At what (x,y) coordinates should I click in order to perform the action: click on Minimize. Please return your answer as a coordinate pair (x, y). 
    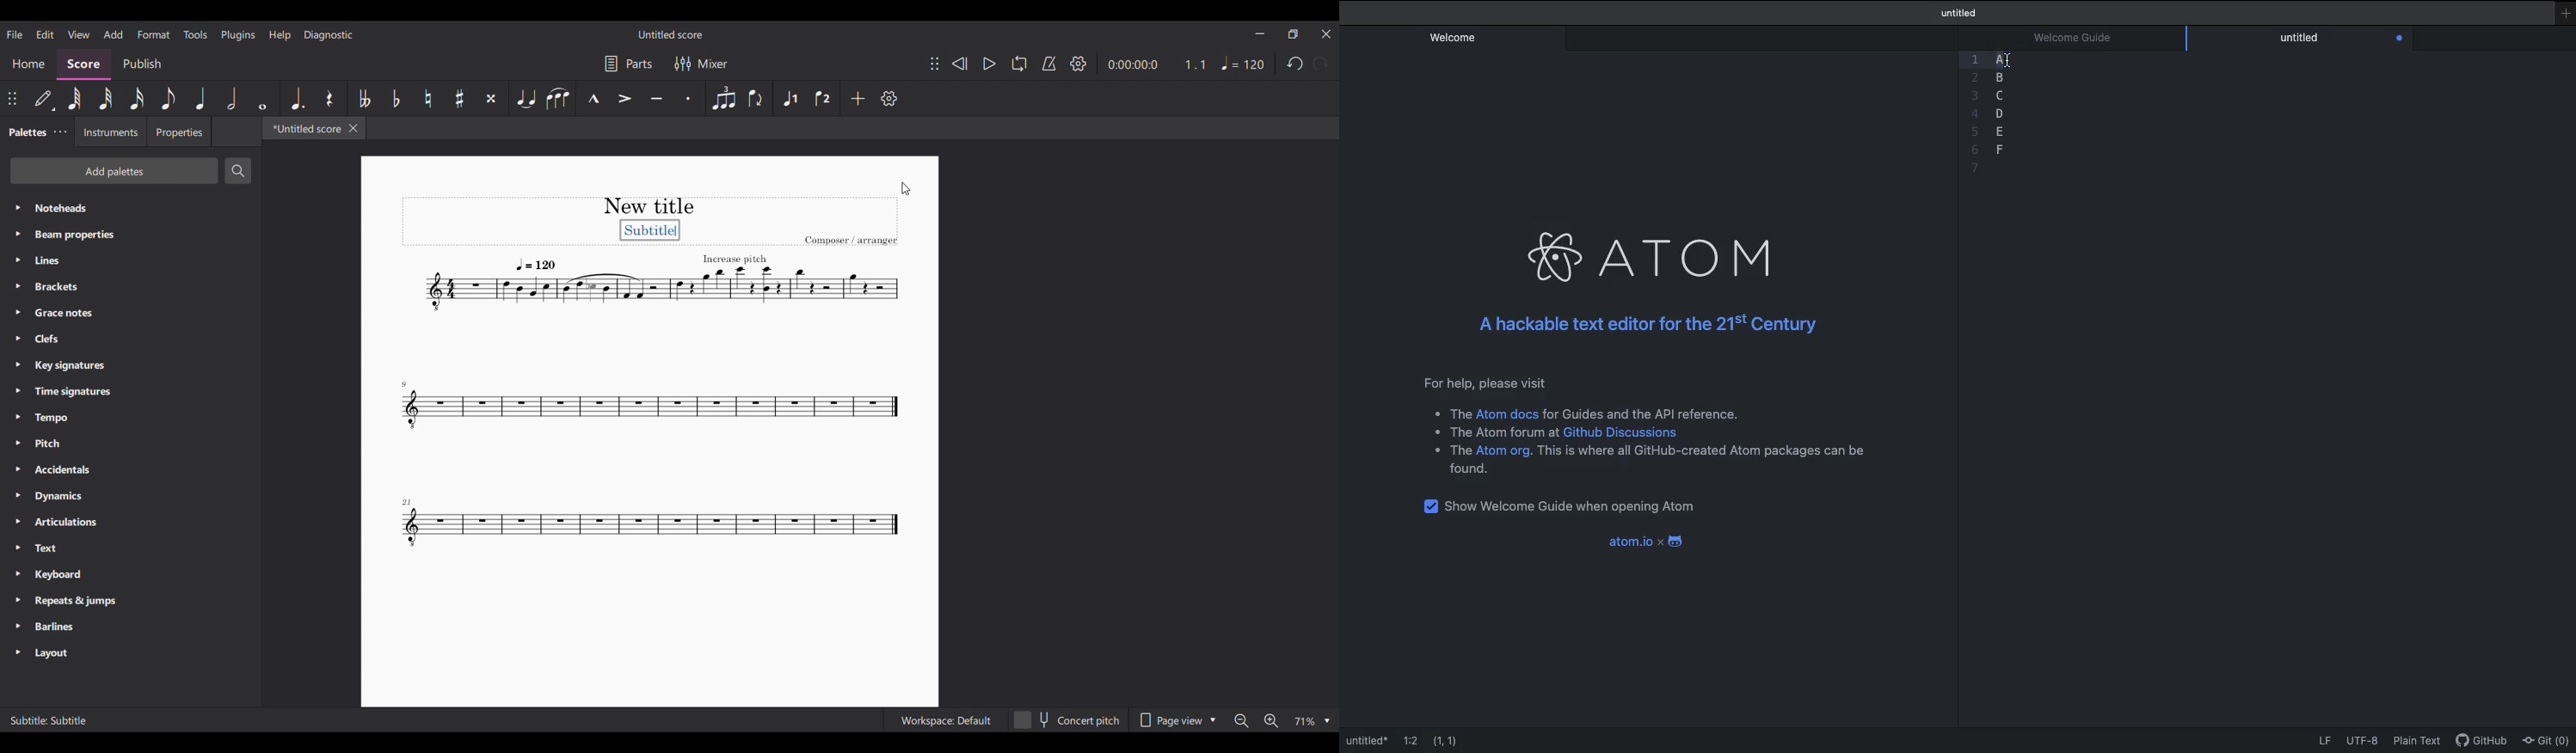
    Looking at the image, I should click on (1260, 33).